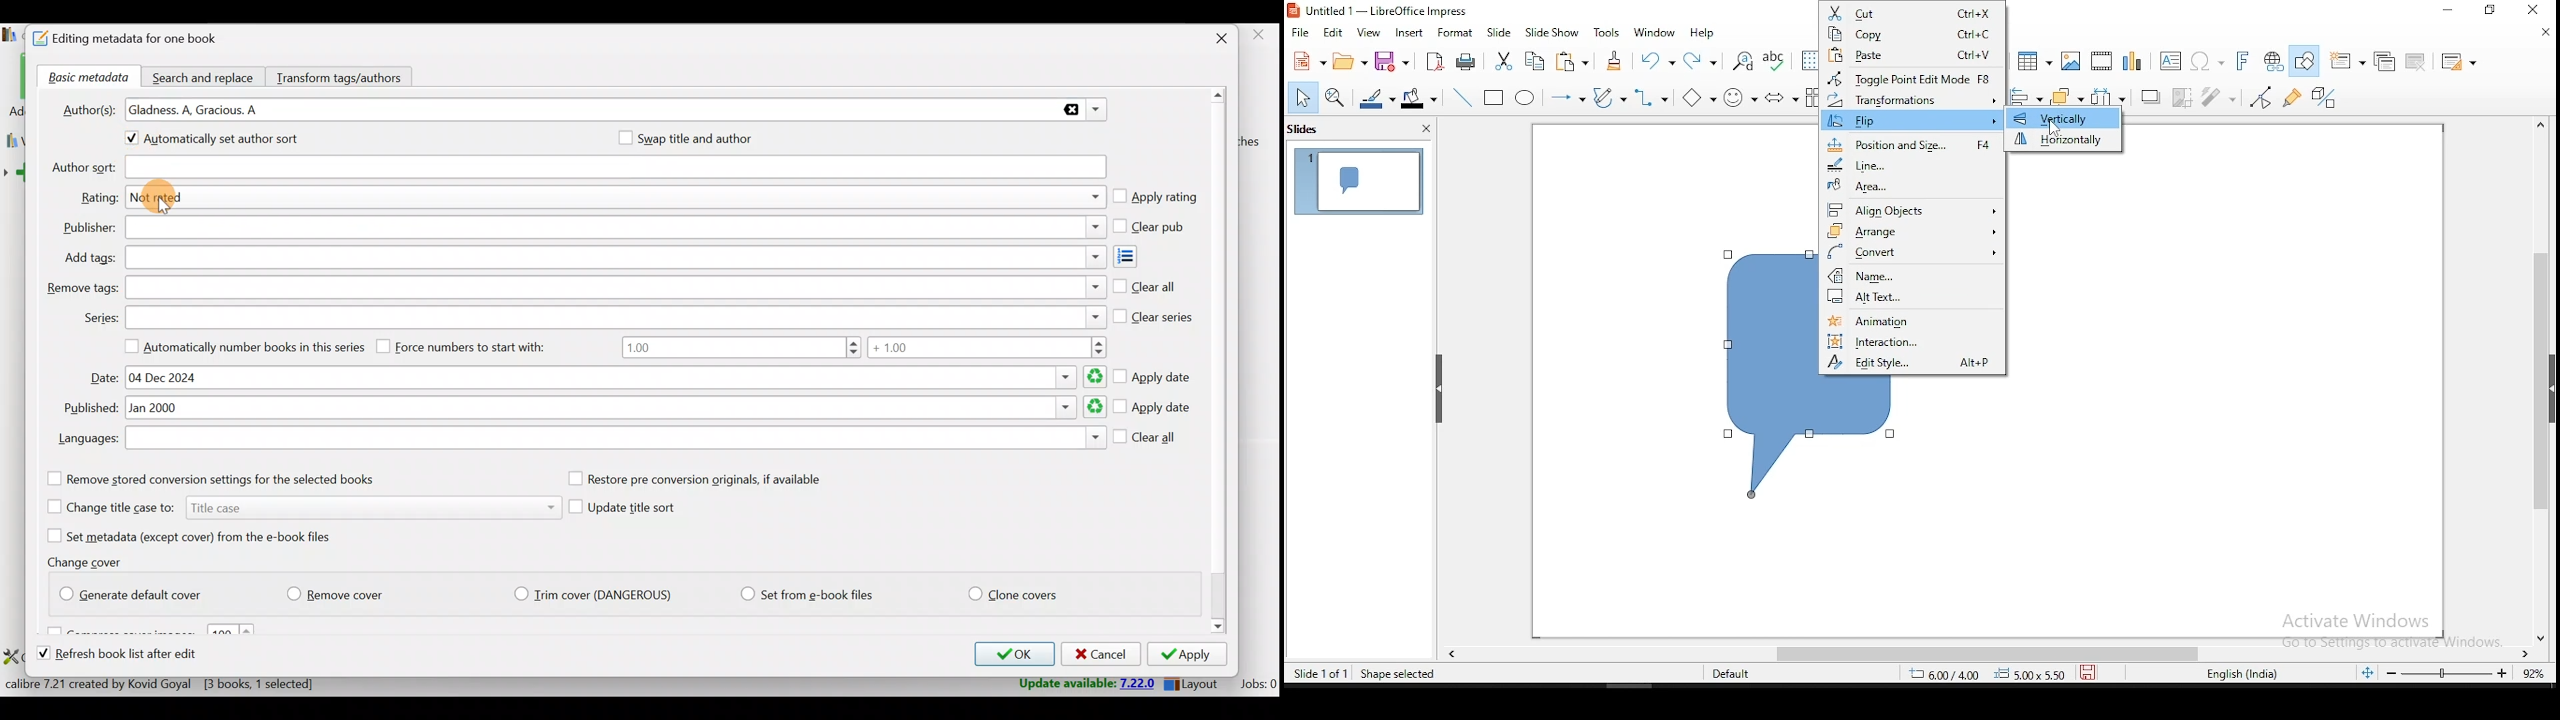 The height and width of the screenshot is (728, 2576). What do you see at coordinates (1336, 99) in the screenshot?
I see `zoom and pan` at bounding box center [1336, 99].